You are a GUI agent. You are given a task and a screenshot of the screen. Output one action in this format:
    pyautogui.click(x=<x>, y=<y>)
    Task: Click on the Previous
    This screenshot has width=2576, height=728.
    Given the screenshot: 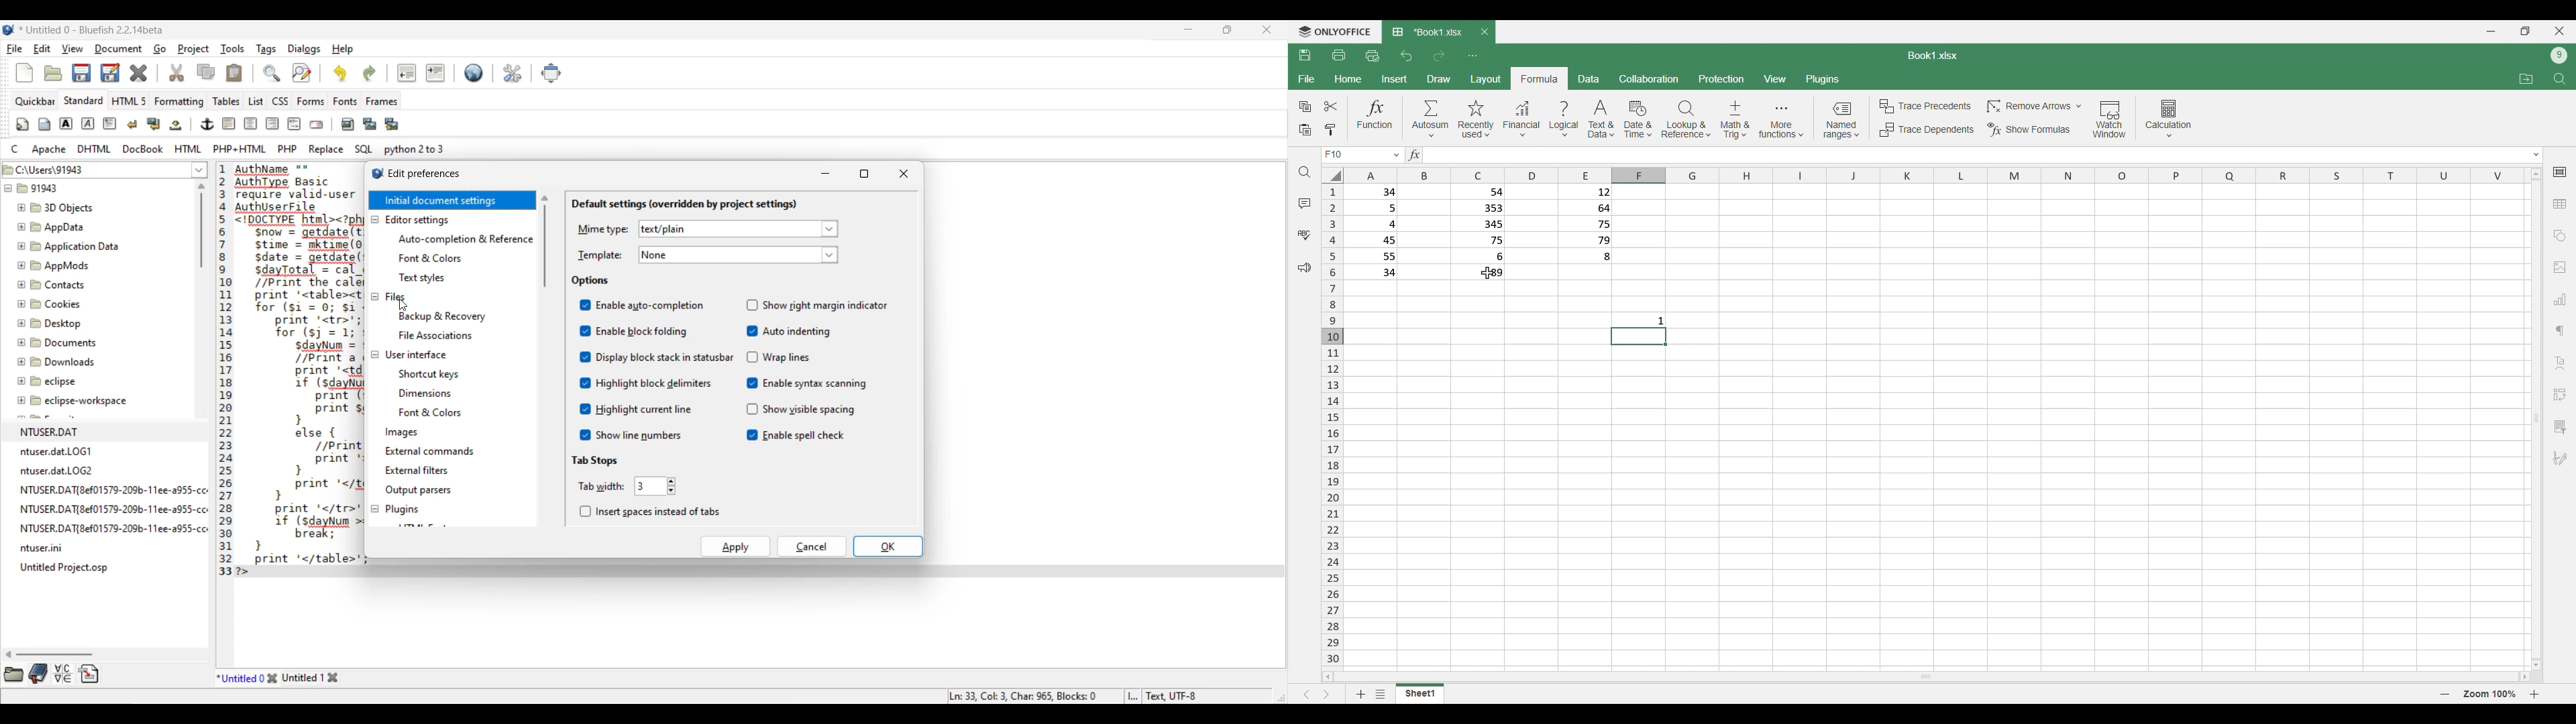 What is the action you would take?
    pyautogui.click(x=1306, y=695)
    